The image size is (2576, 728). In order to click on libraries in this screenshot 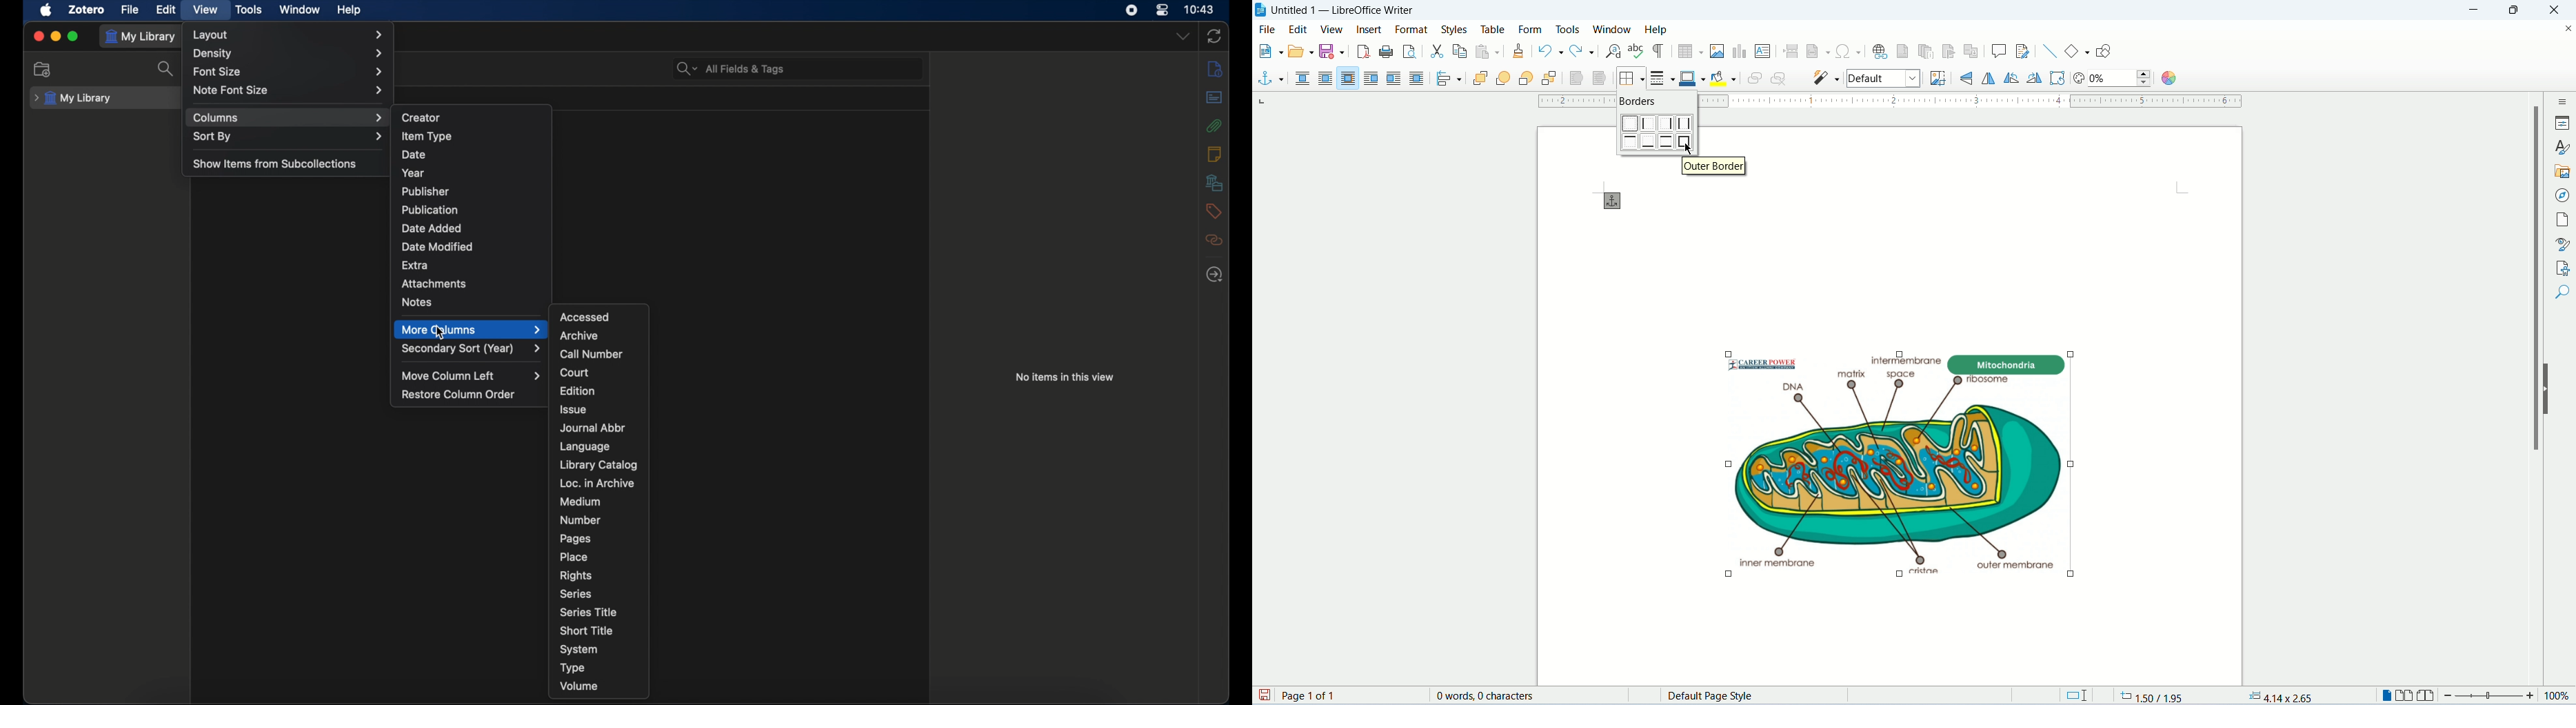, I will do `click(1214, 182)`.